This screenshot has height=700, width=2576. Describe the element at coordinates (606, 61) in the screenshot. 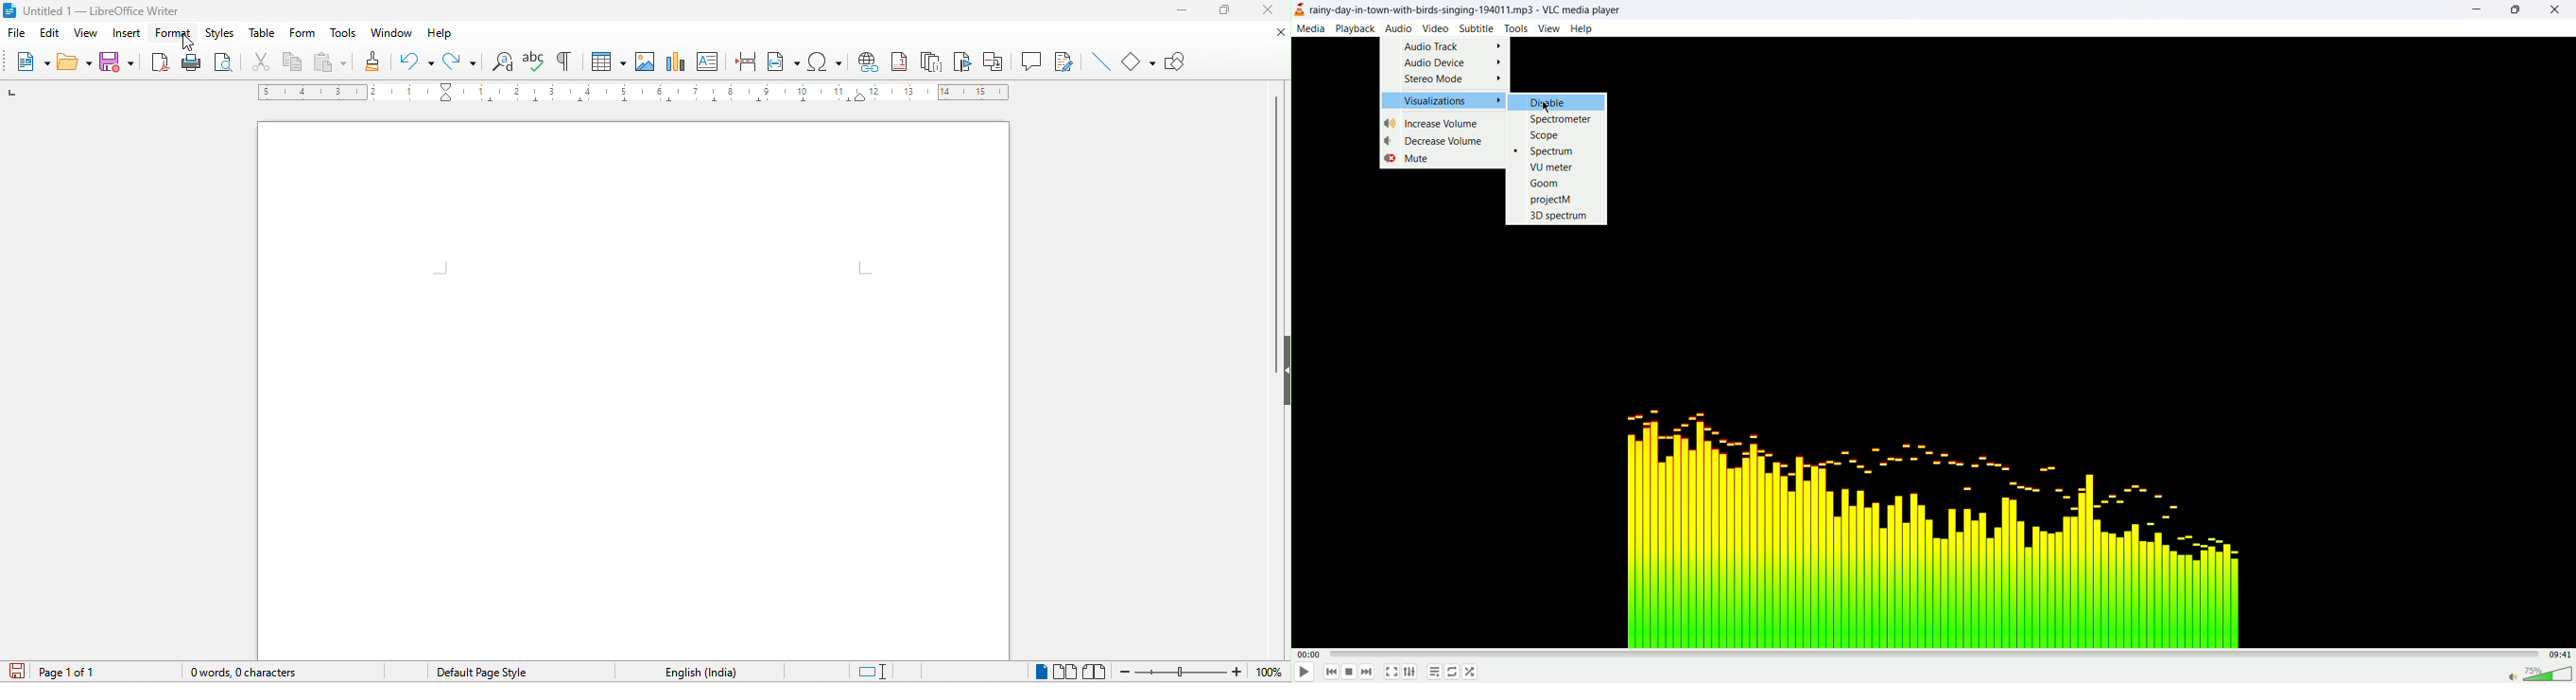

I see `insert table` at that location.